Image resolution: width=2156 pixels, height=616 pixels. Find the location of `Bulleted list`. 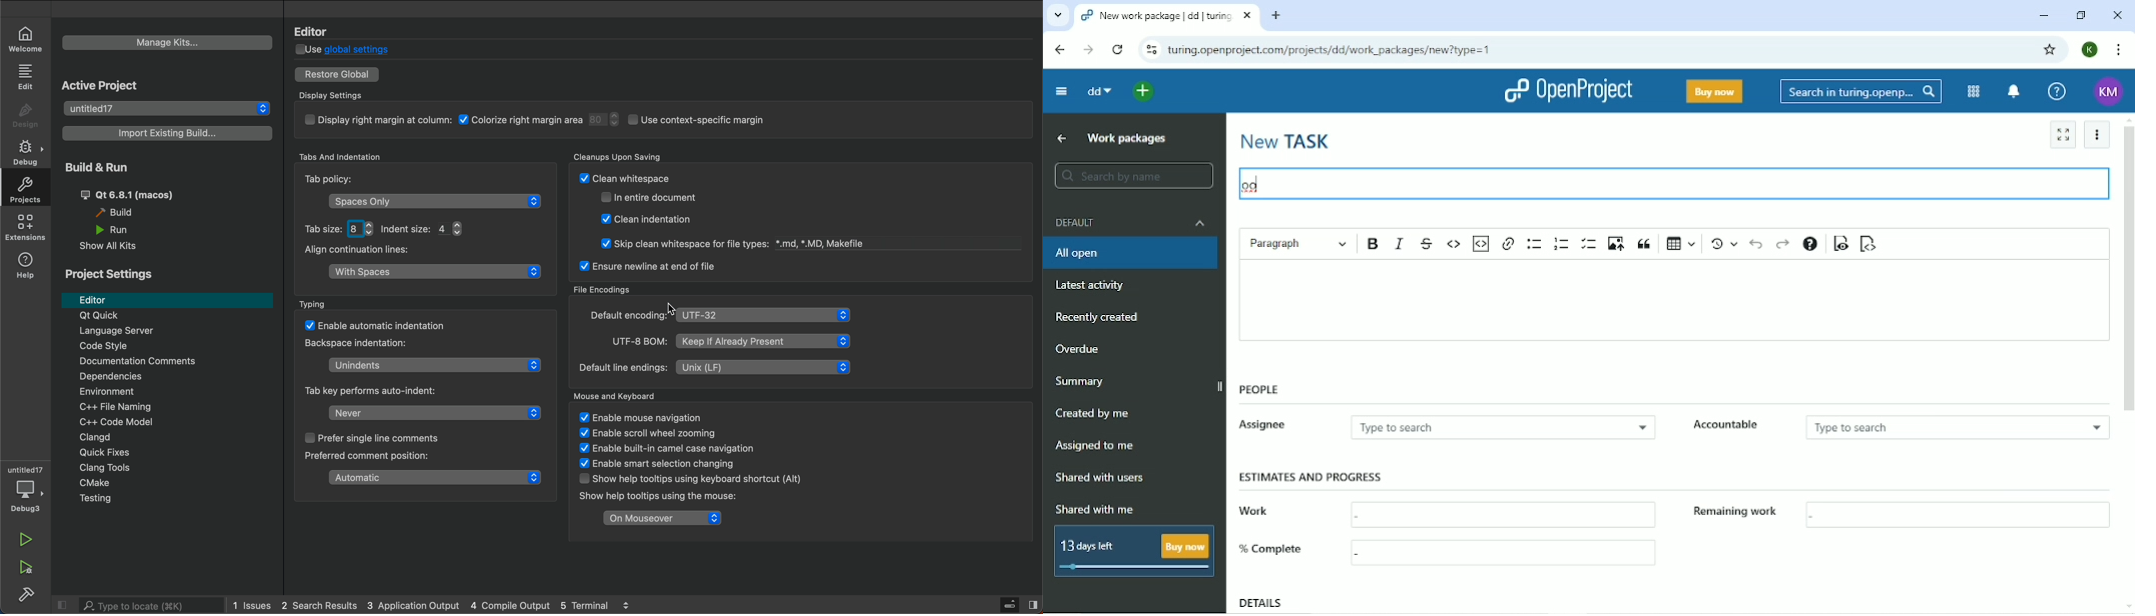

Bulleted list is located at coordinates (1534, 243).